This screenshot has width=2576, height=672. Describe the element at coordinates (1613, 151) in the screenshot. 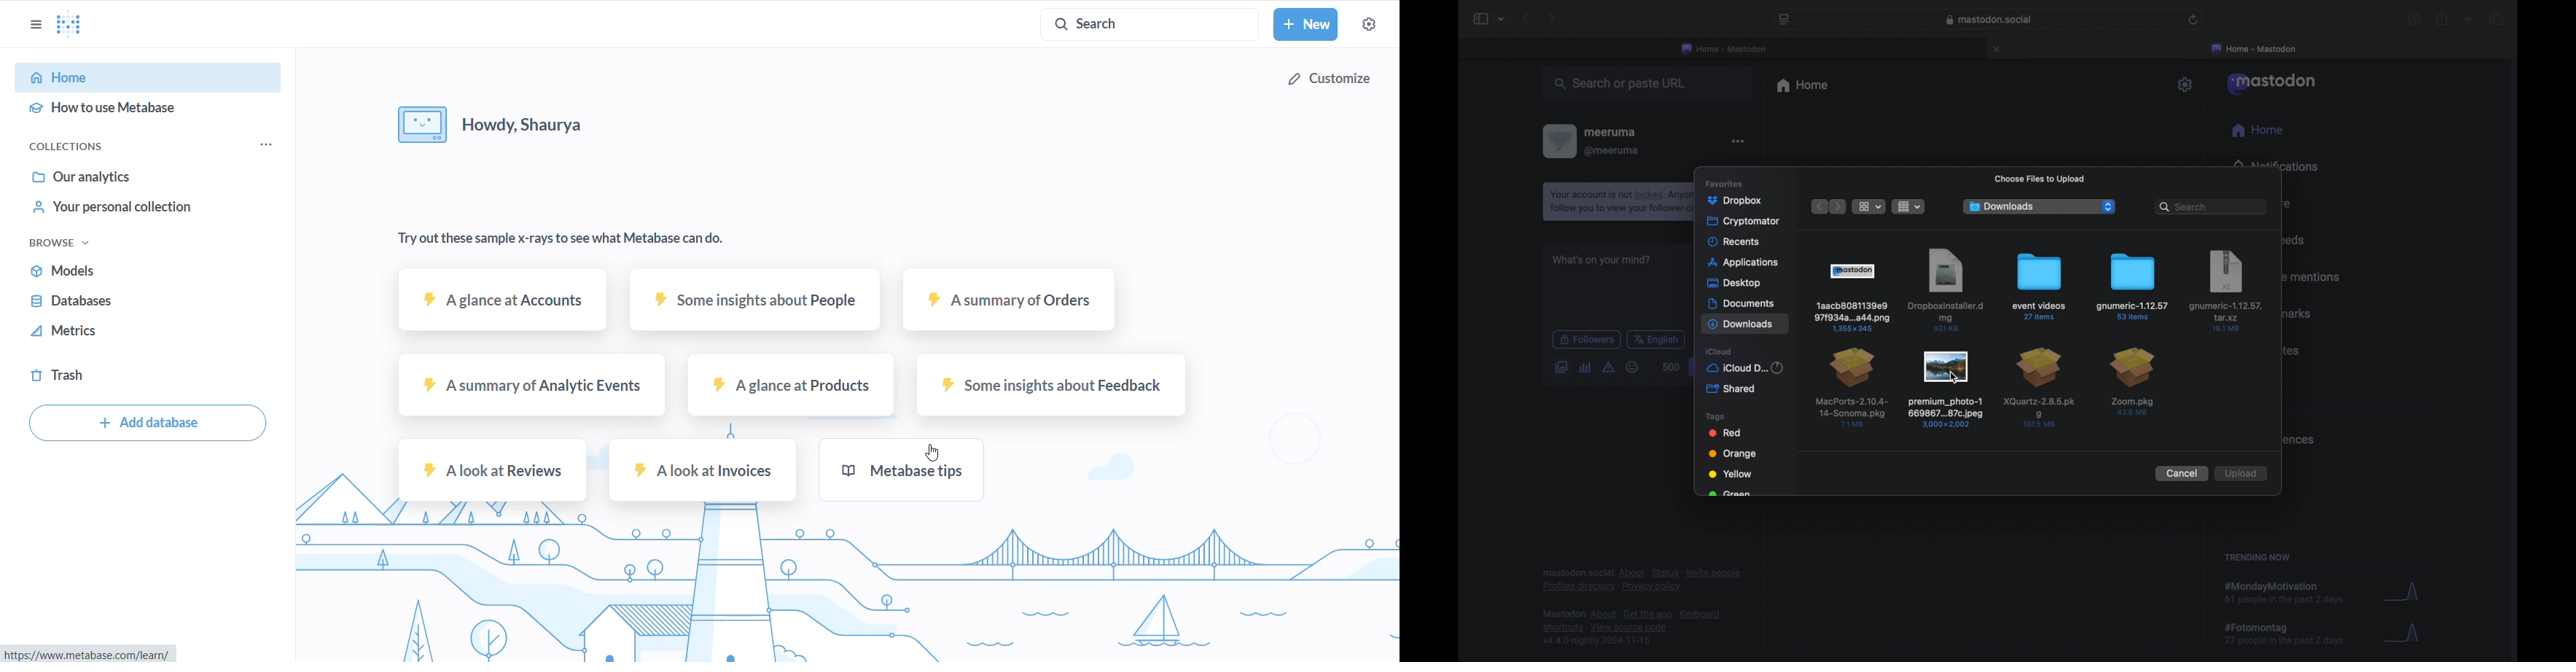

I see `@meeruma` at that location.